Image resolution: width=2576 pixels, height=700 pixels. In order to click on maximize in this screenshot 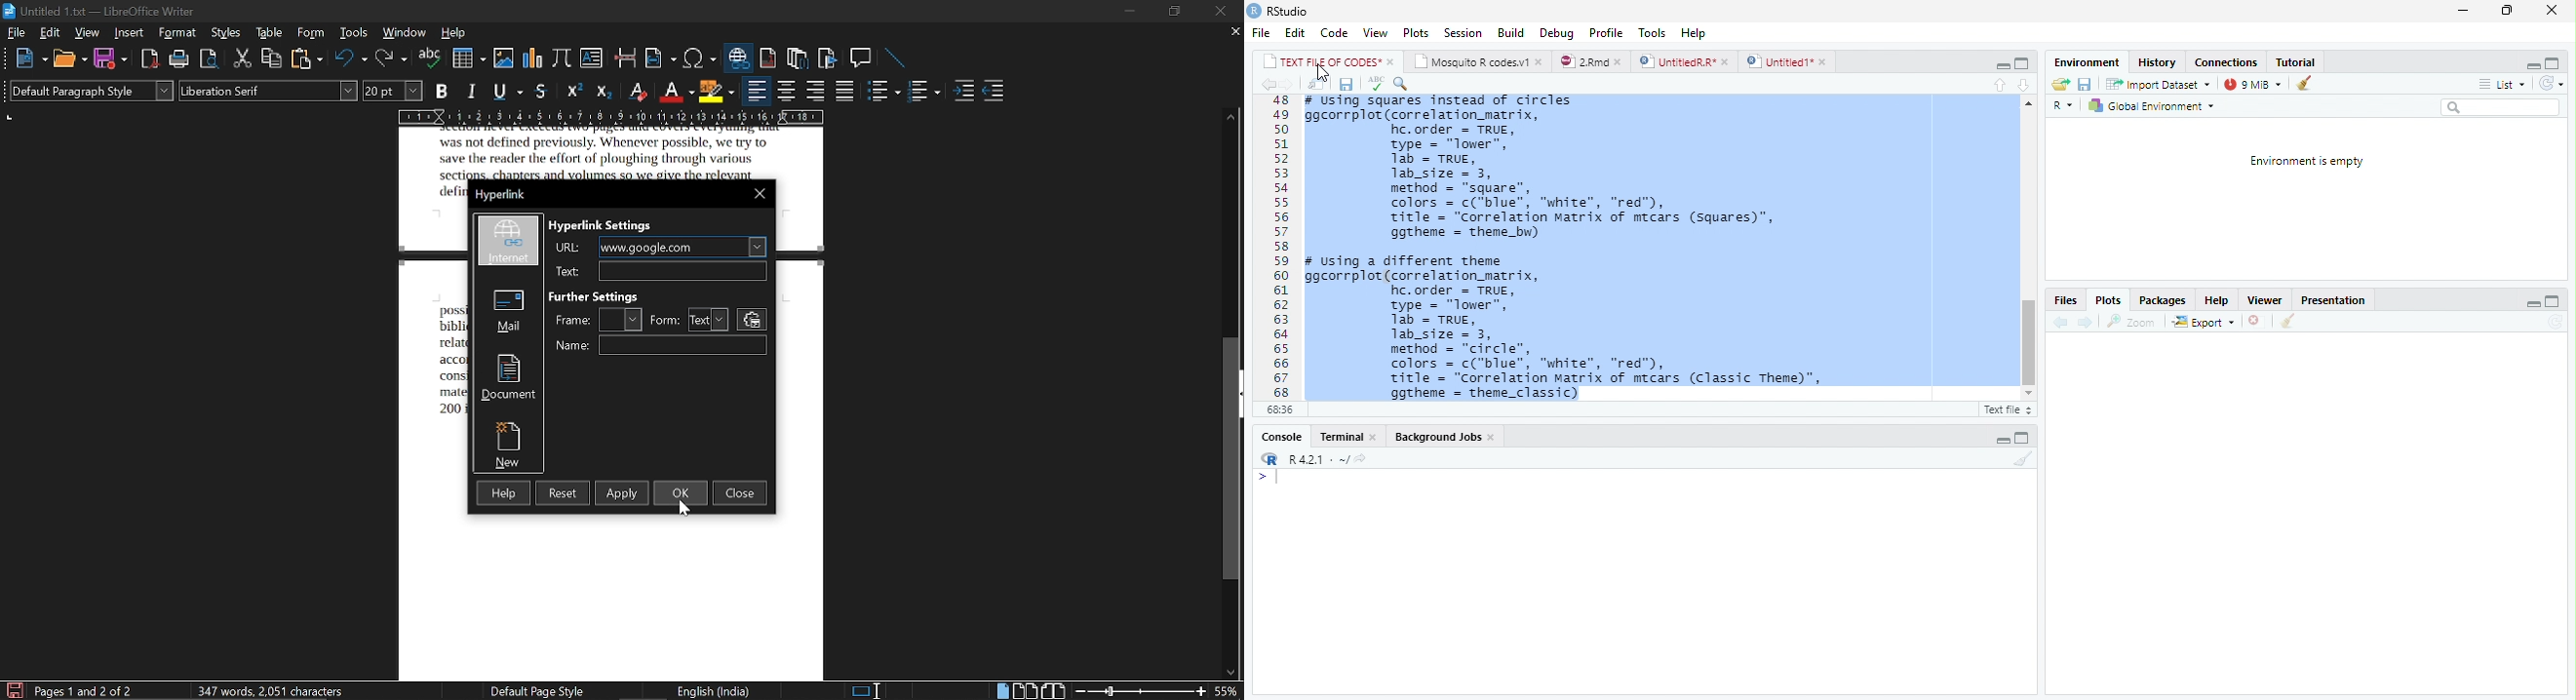, I will do `click(2507, 13)`.